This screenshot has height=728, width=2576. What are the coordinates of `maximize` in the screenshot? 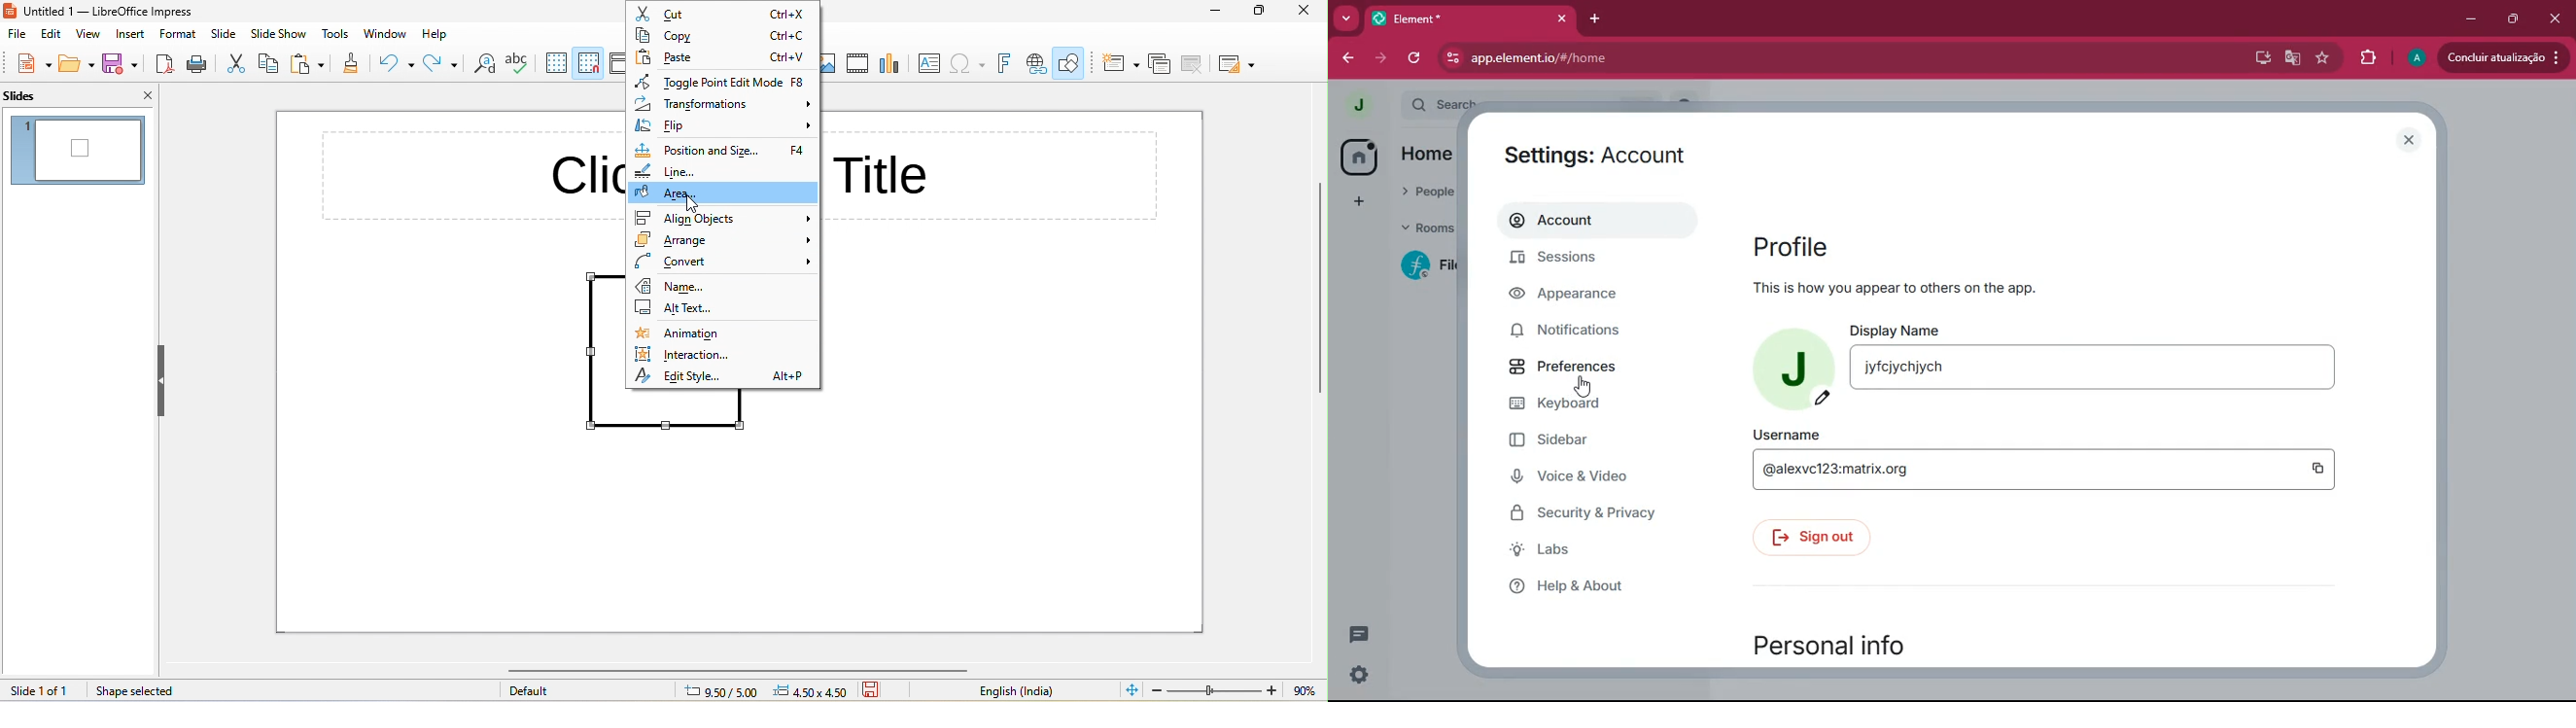 It's located at (1260, 12).